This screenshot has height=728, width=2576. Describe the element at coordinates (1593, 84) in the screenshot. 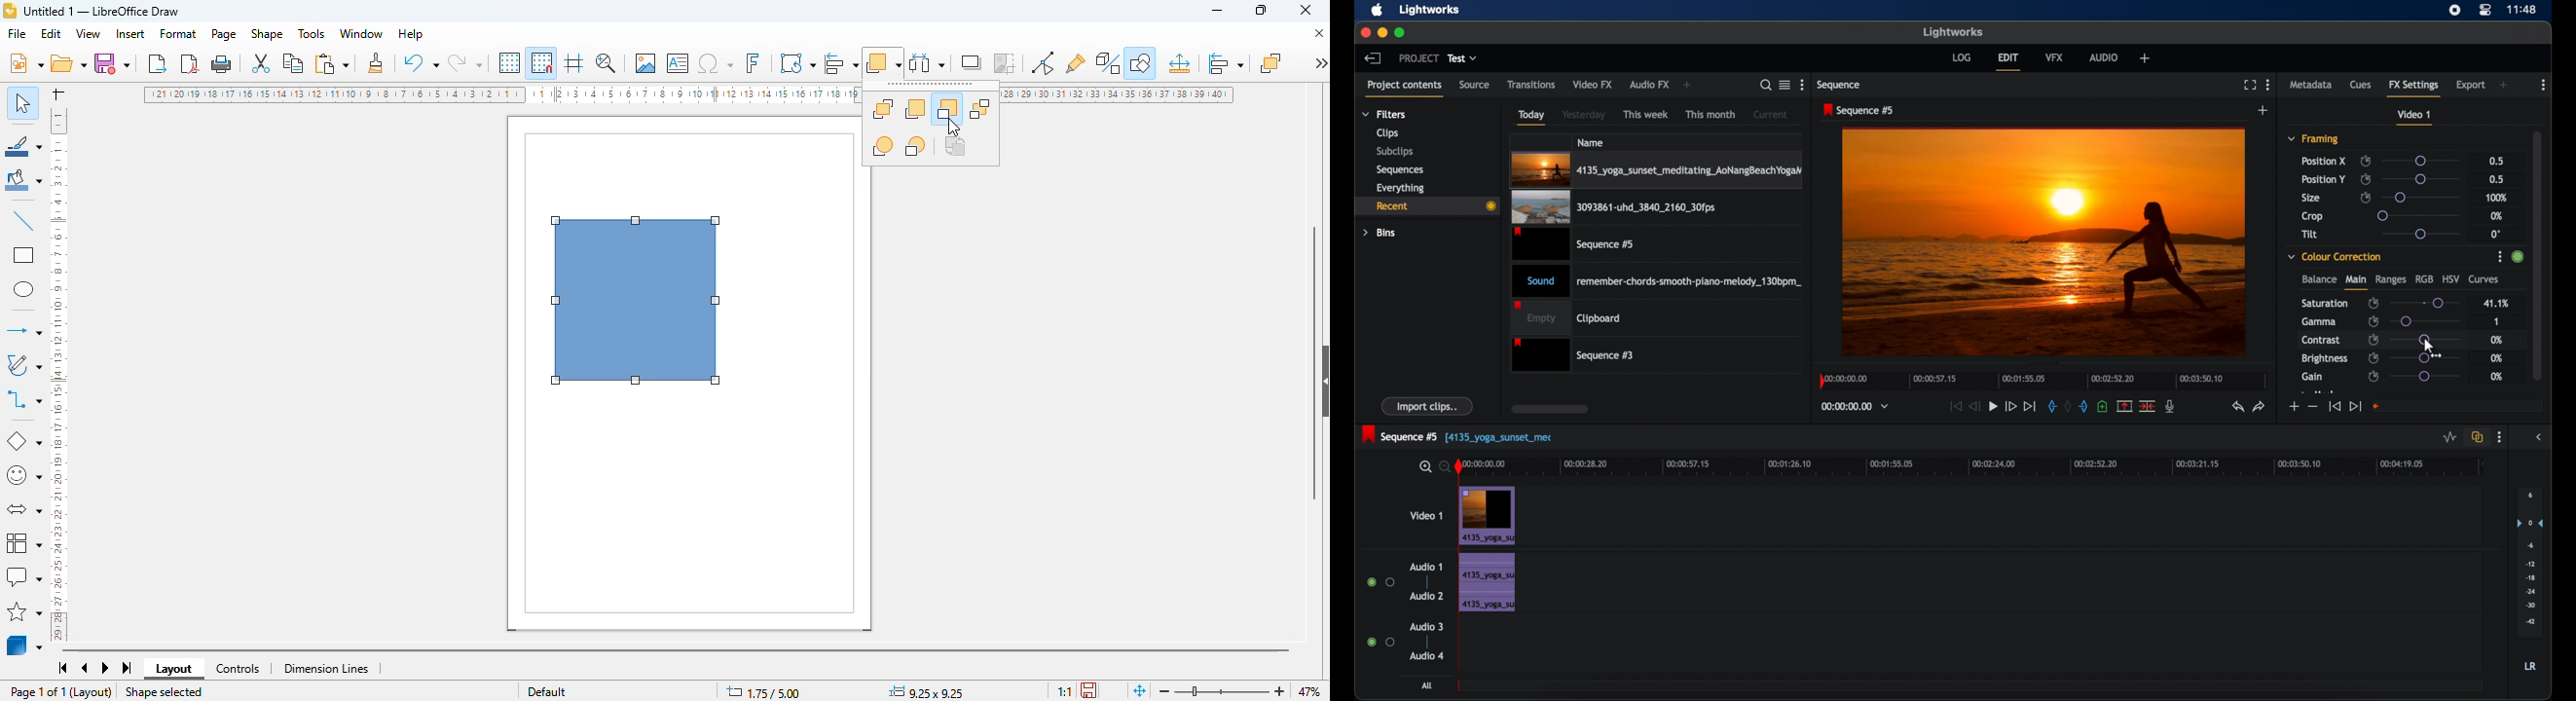

I see `video fx` at that location.